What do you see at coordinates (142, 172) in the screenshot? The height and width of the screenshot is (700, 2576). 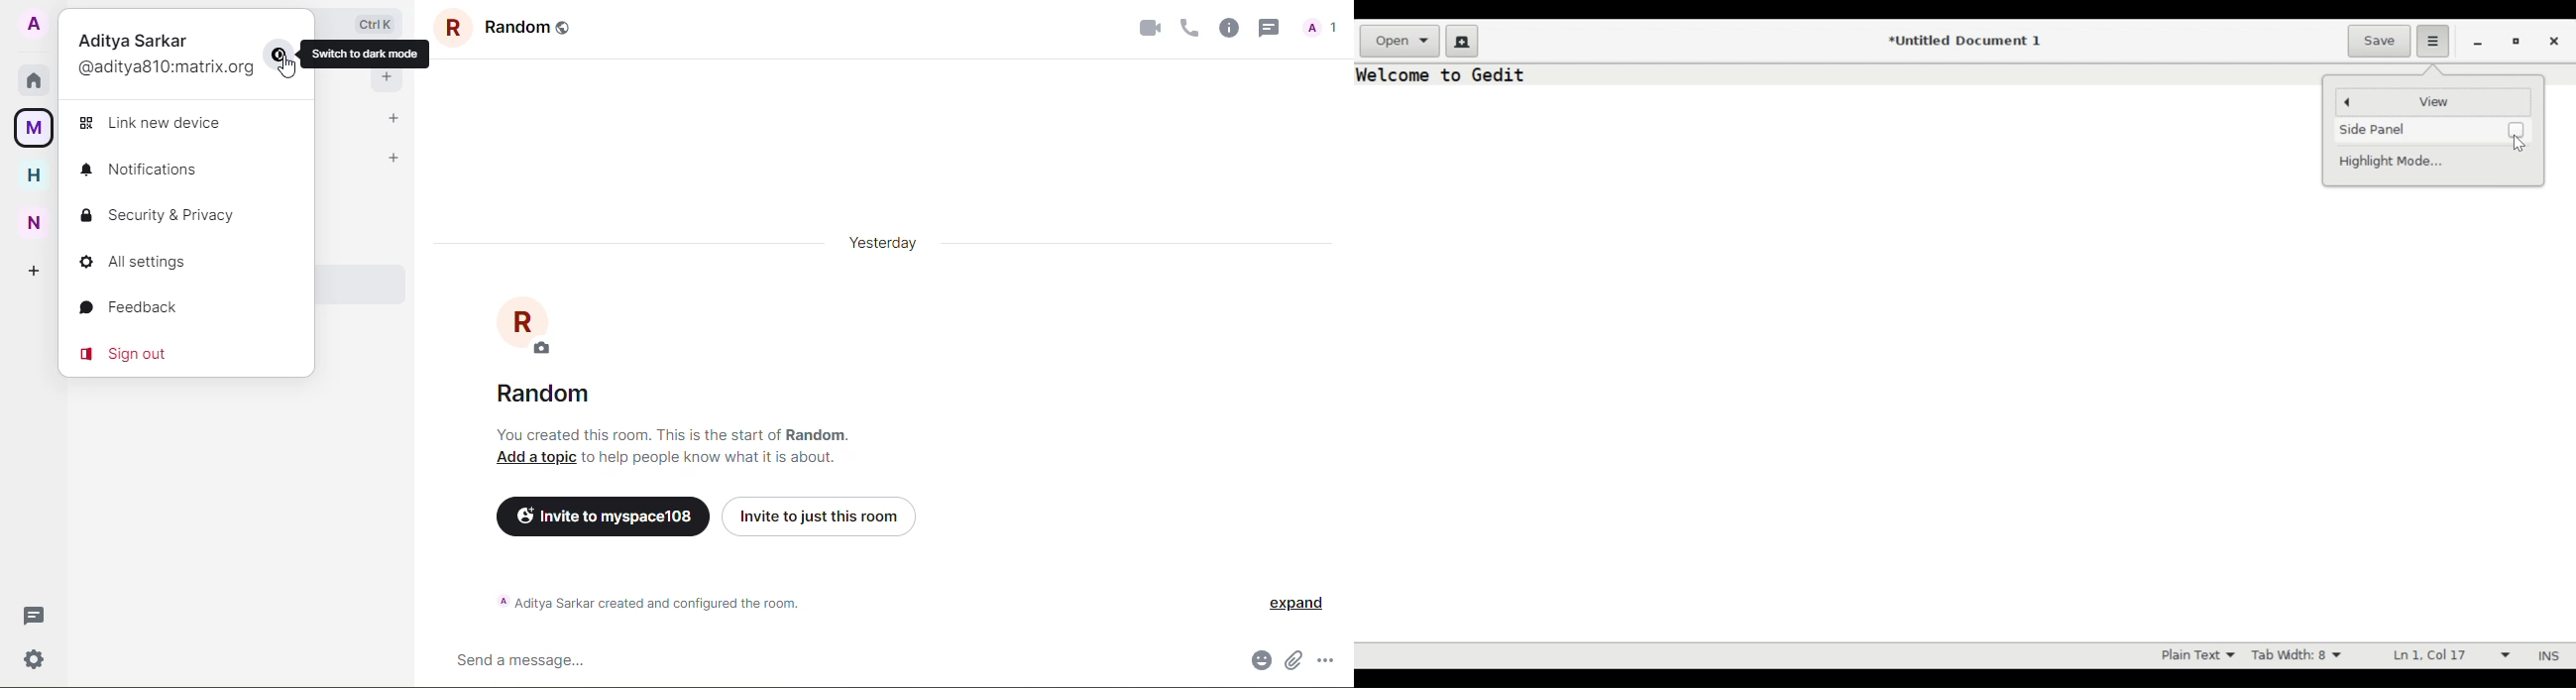 I see `notifications` at bounding box center [142, 172].